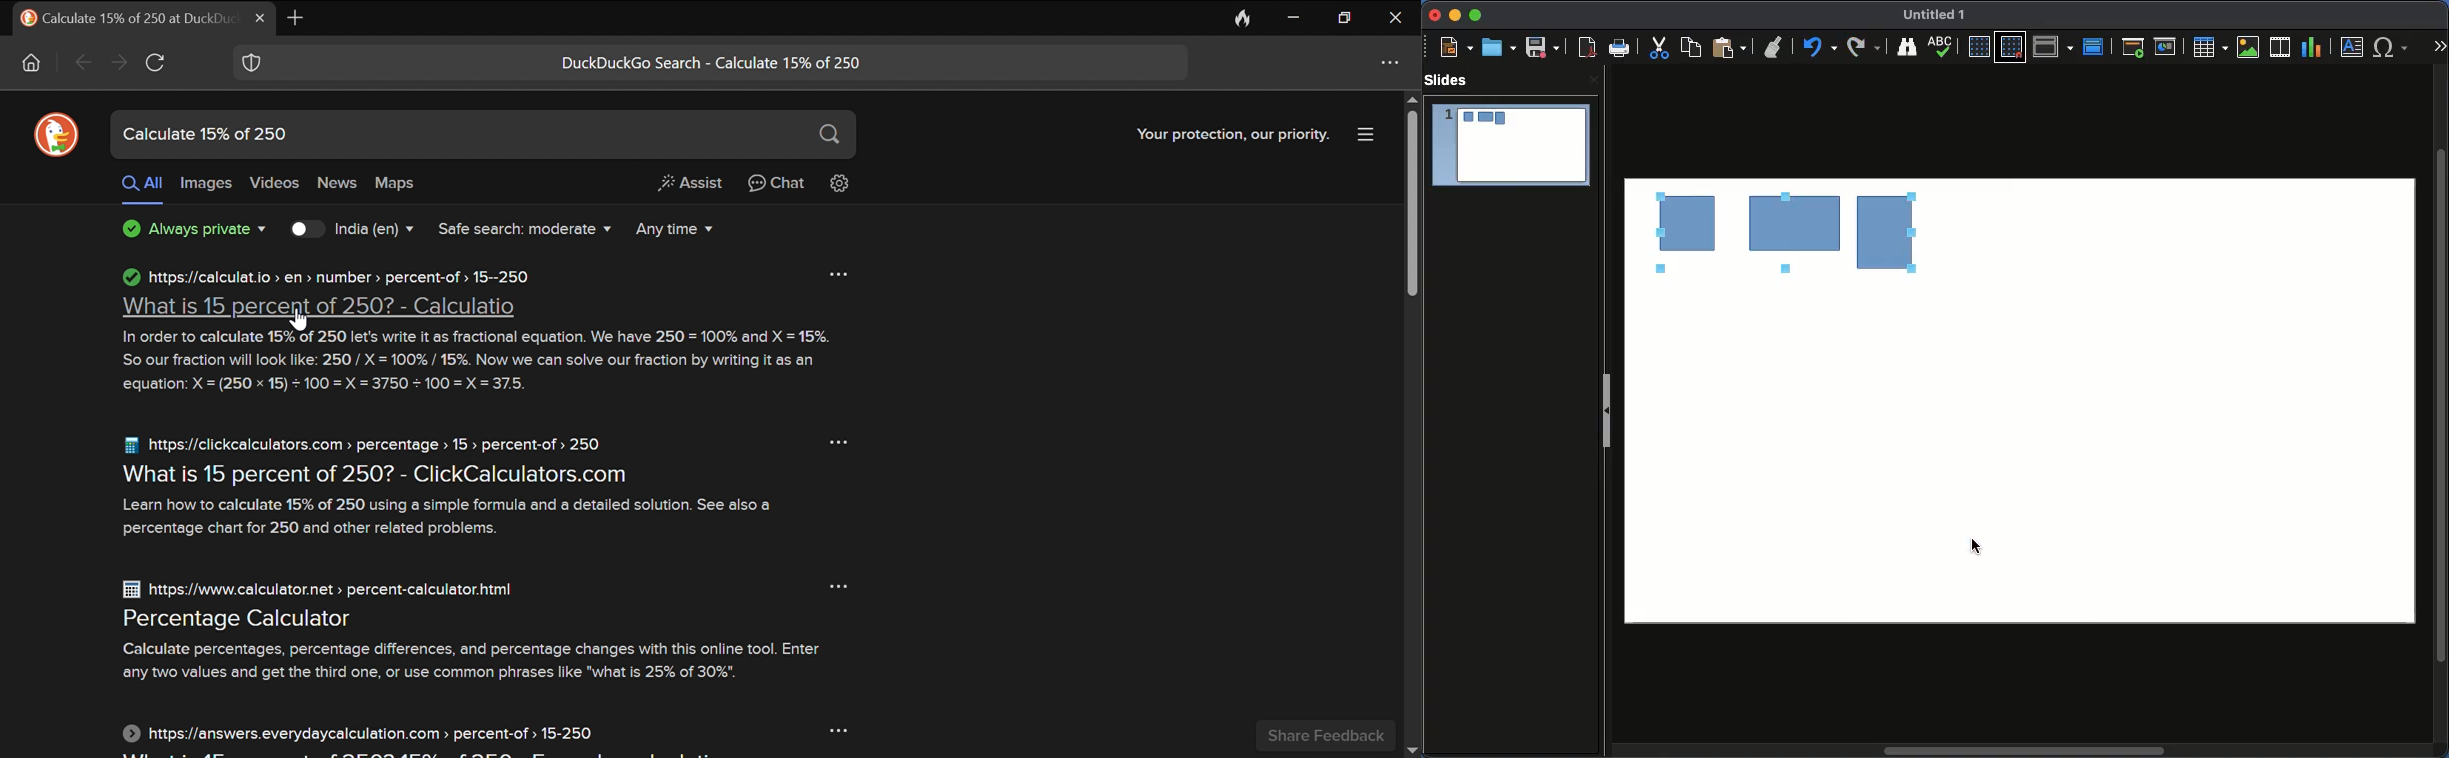 The width and height of the screenshot is (2464, 784). Describe the element at coordinates (845, 442) in the screenshot. I see `options` at that location.